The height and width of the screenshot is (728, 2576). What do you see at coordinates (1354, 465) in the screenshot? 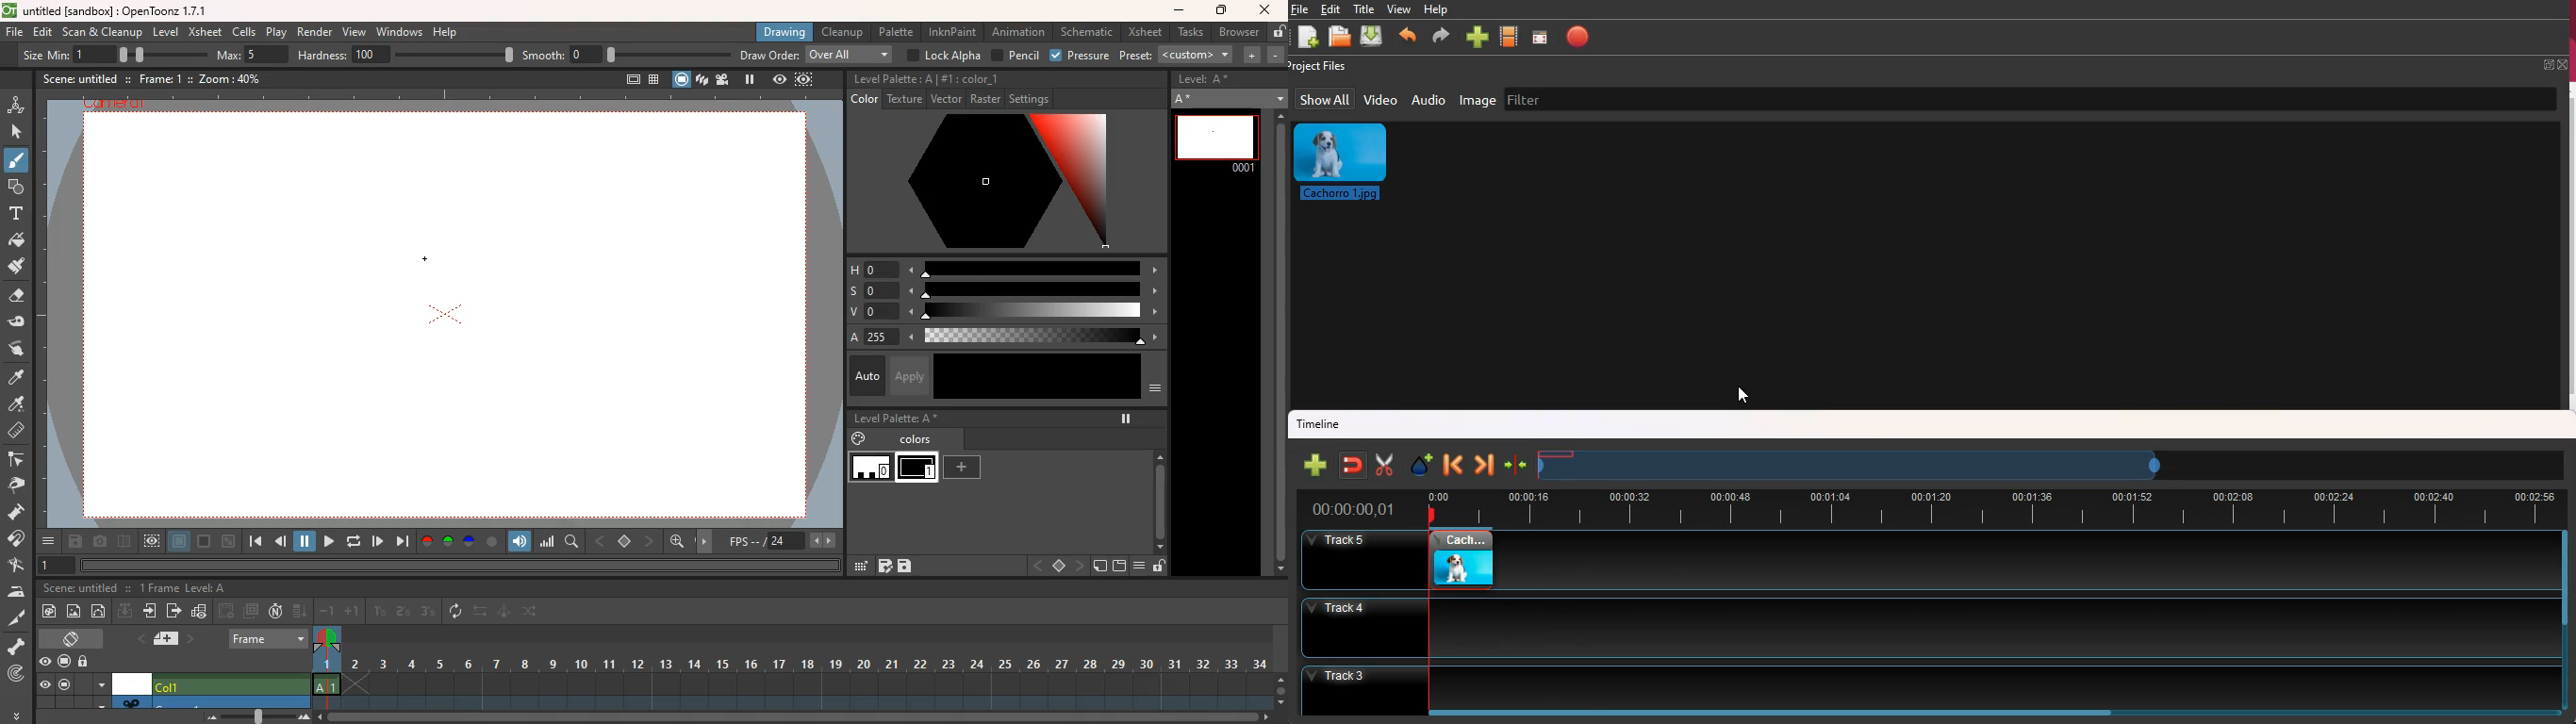
I see `join` at bounding box center [1354, 465].